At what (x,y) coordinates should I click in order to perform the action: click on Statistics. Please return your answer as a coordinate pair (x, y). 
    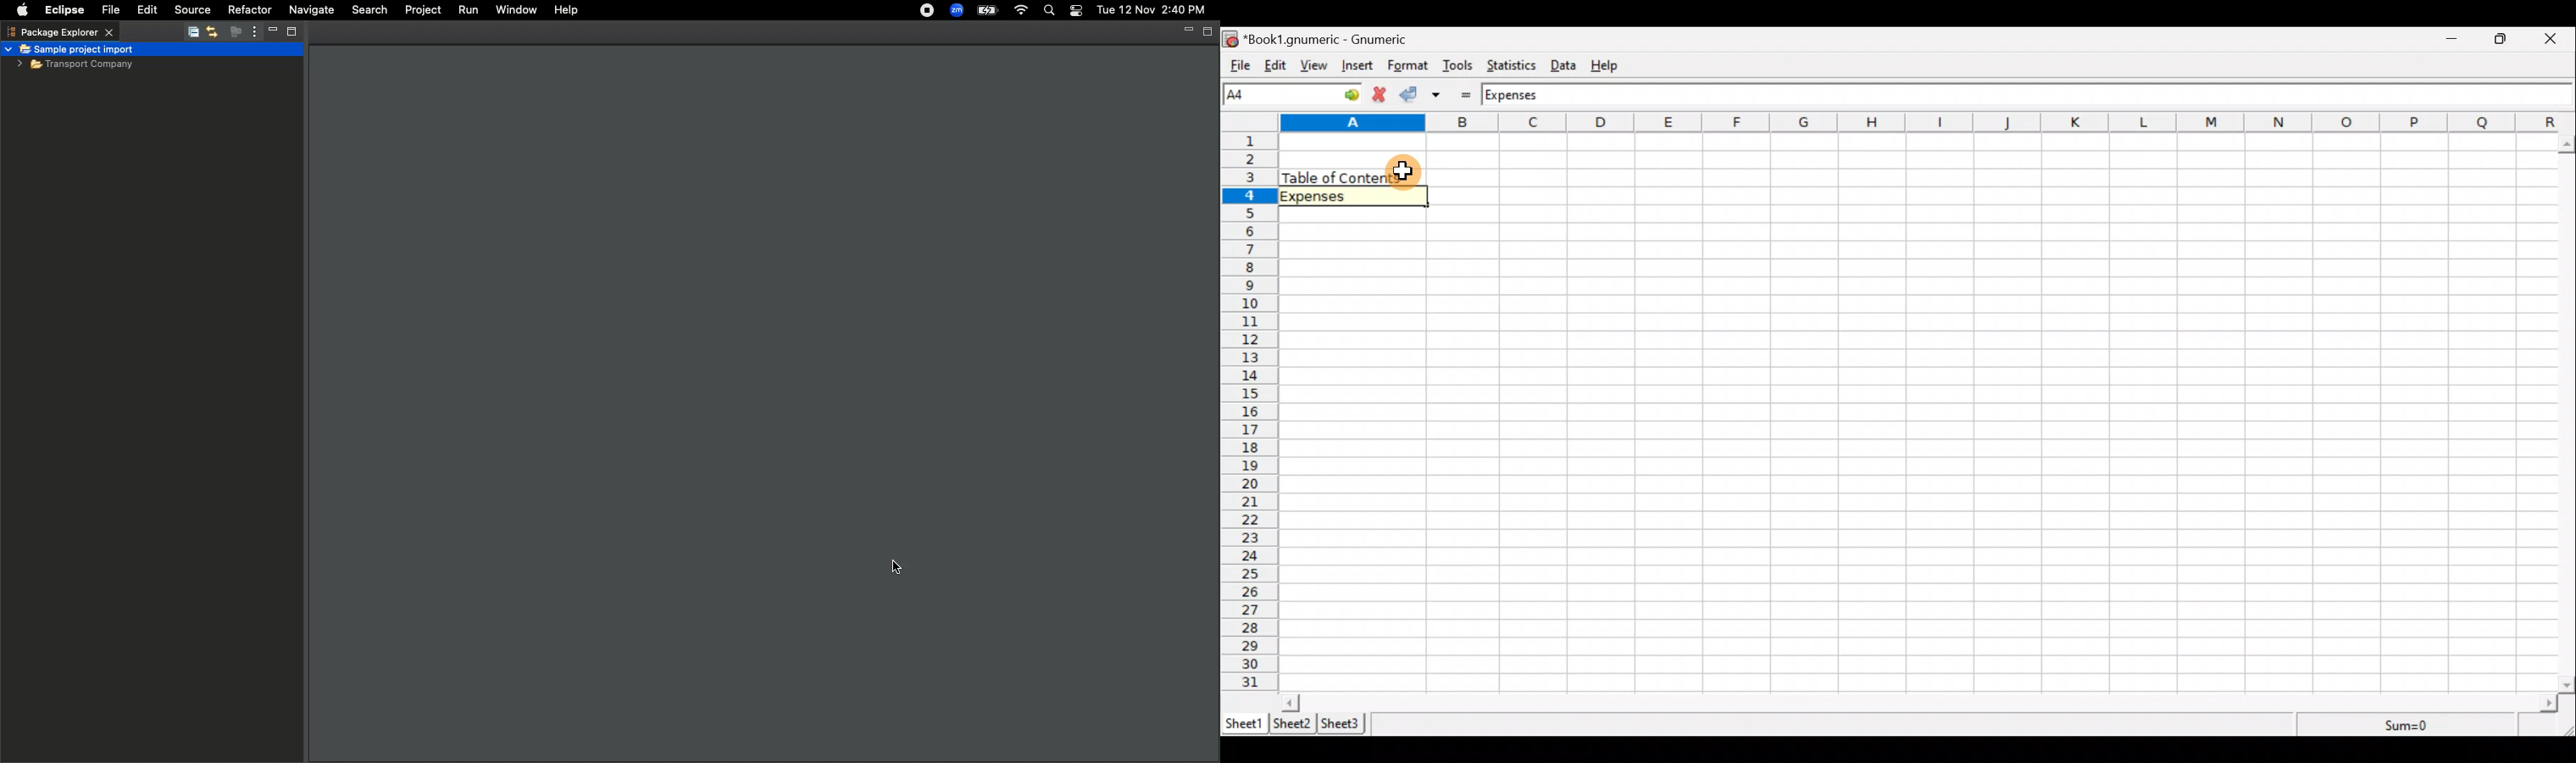
    Looking at the image, I should click on (1514, 67).